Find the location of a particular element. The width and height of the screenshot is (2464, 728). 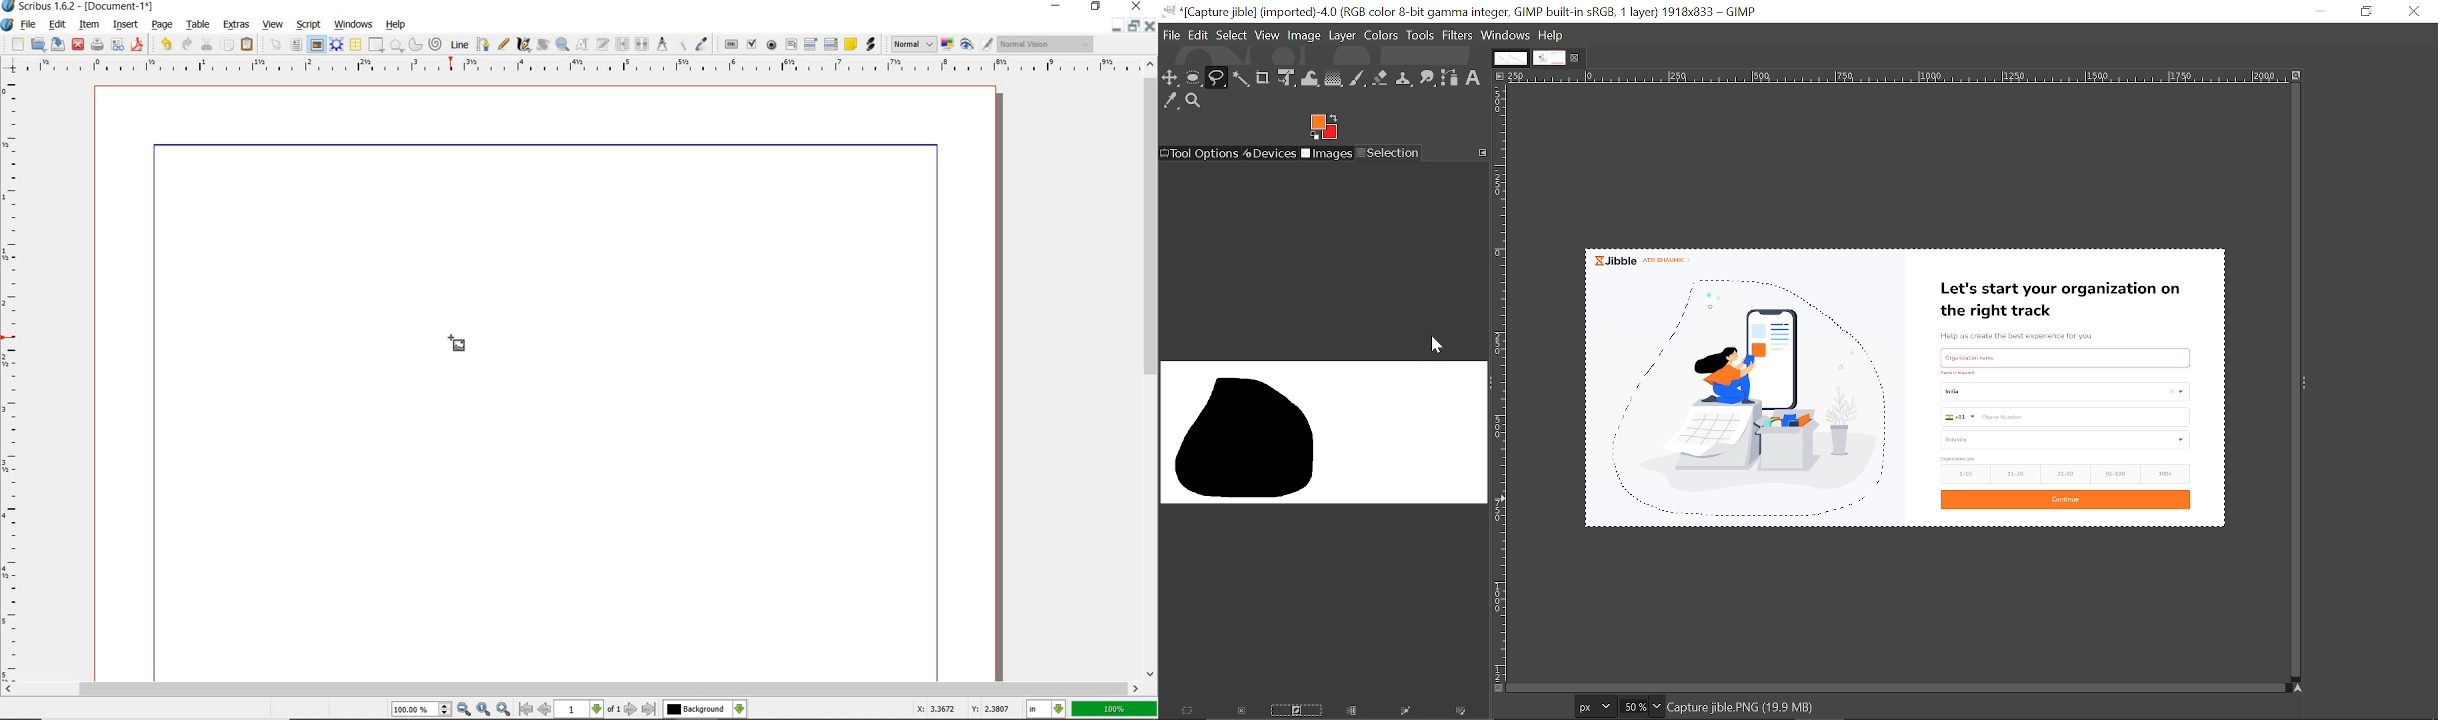

render frame is located at coordinates (337, 45).